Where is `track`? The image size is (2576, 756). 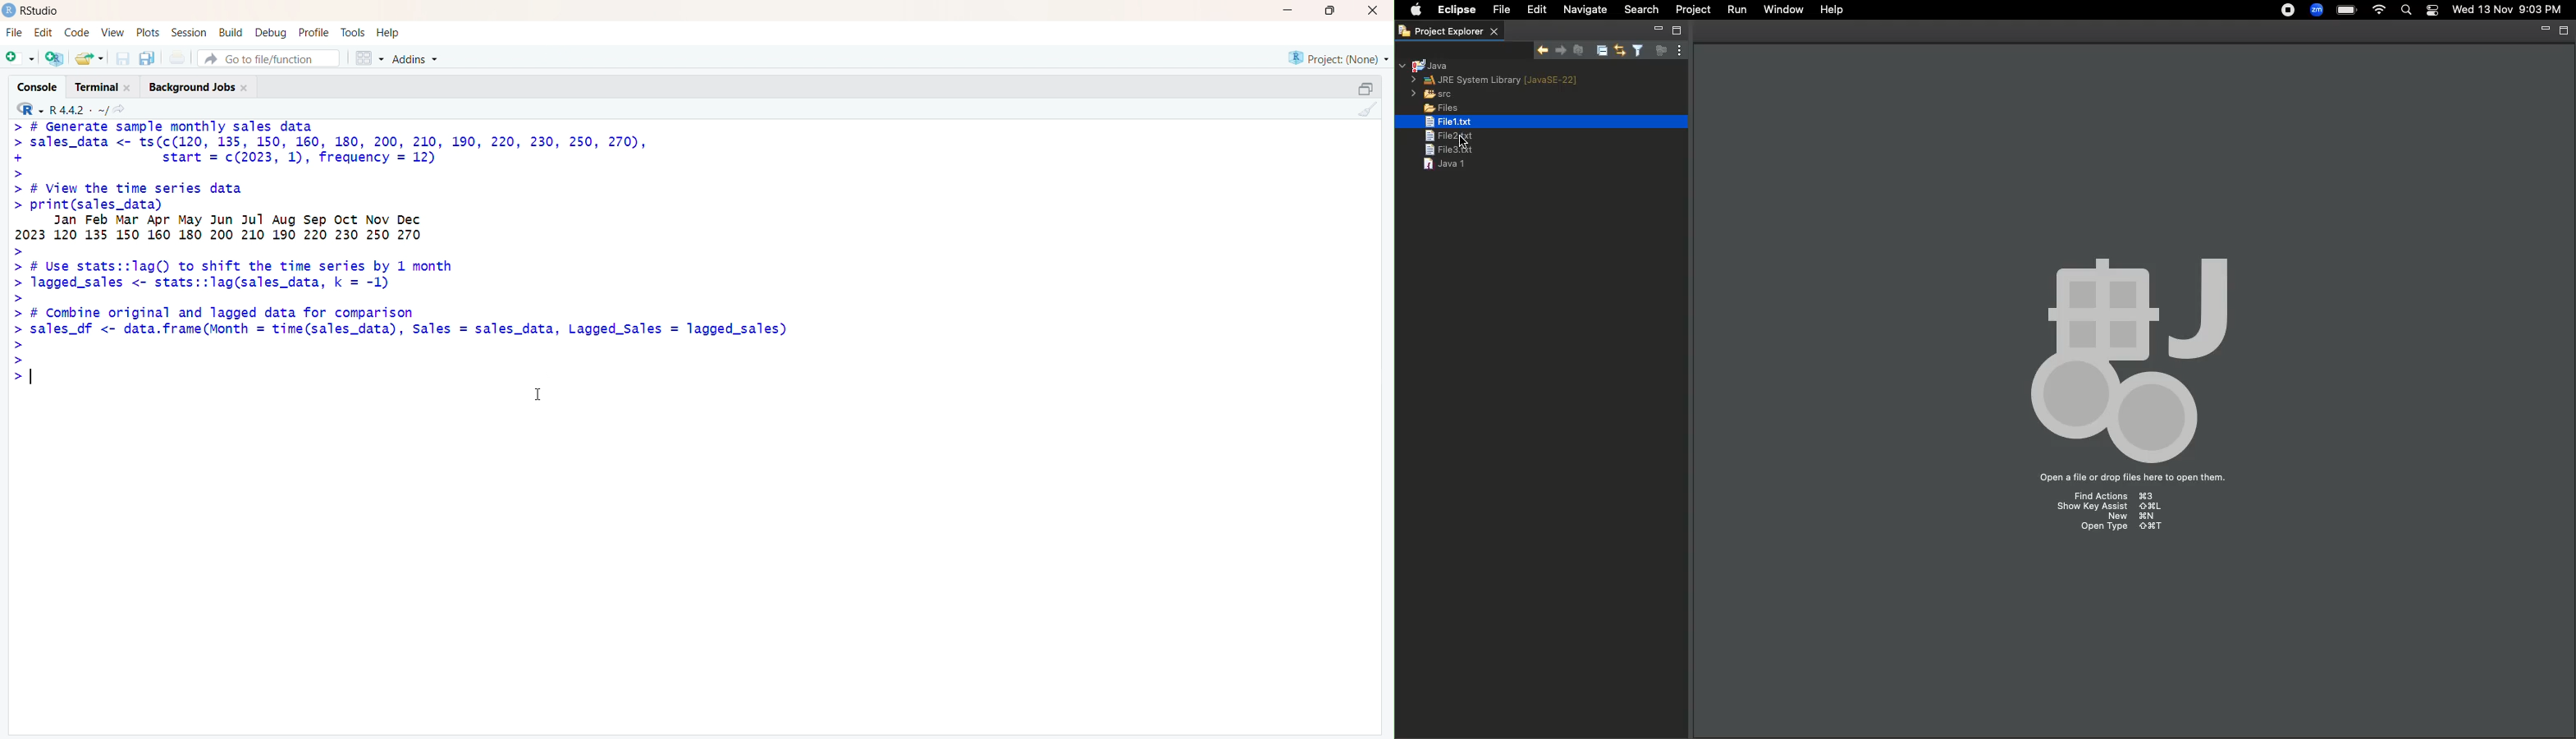 track is located at coordinates (354, 31).